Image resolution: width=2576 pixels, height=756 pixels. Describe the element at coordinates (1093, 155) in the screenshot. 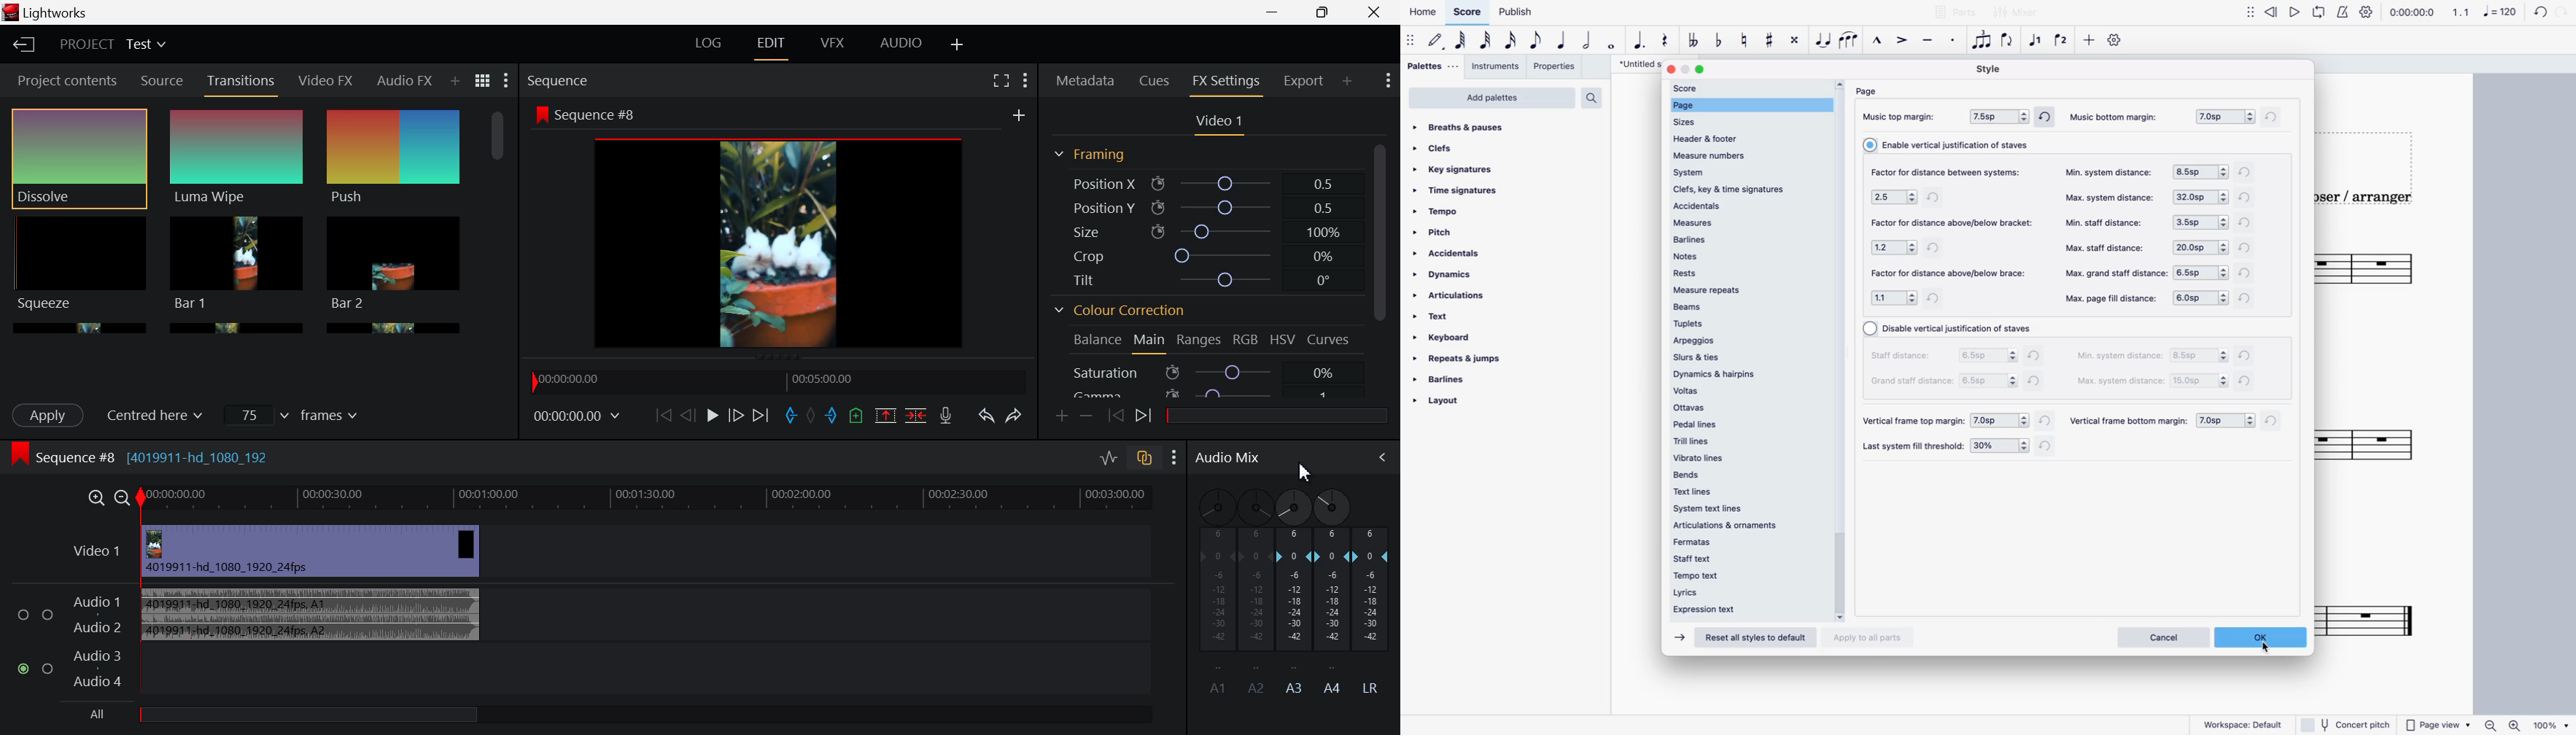

I see `Framing Section` at that location.